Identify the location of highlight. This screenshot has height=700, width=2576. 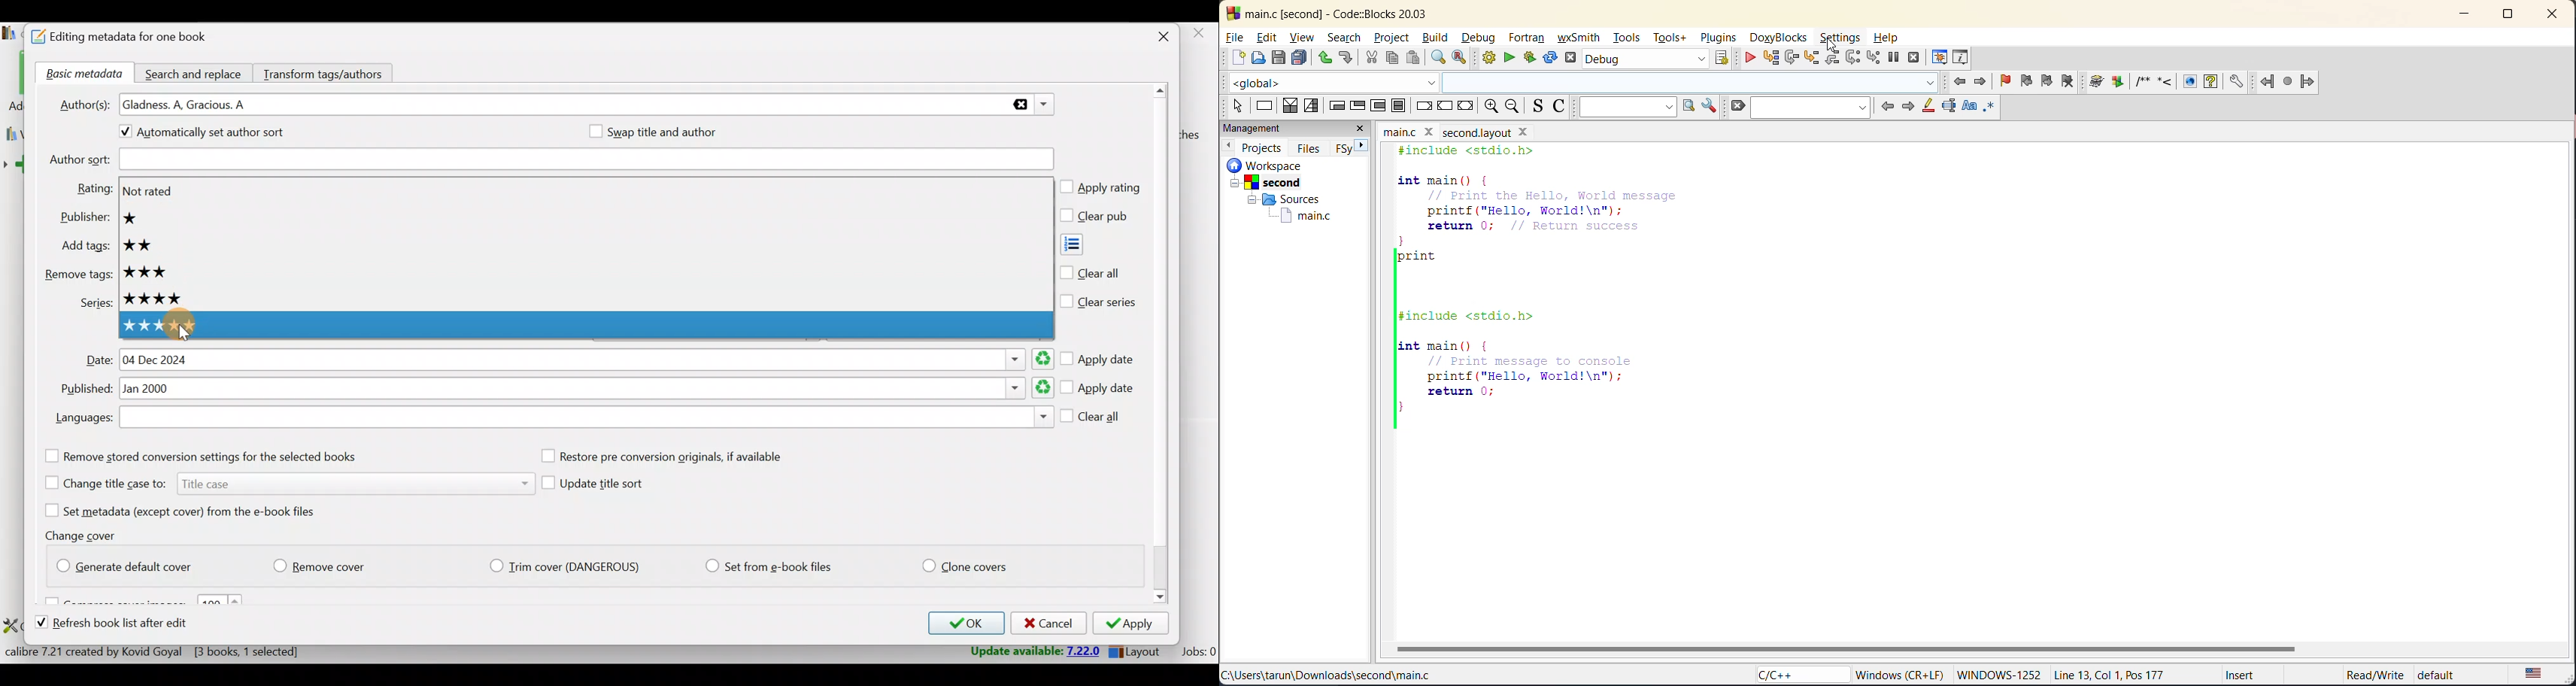
(1928, 106).